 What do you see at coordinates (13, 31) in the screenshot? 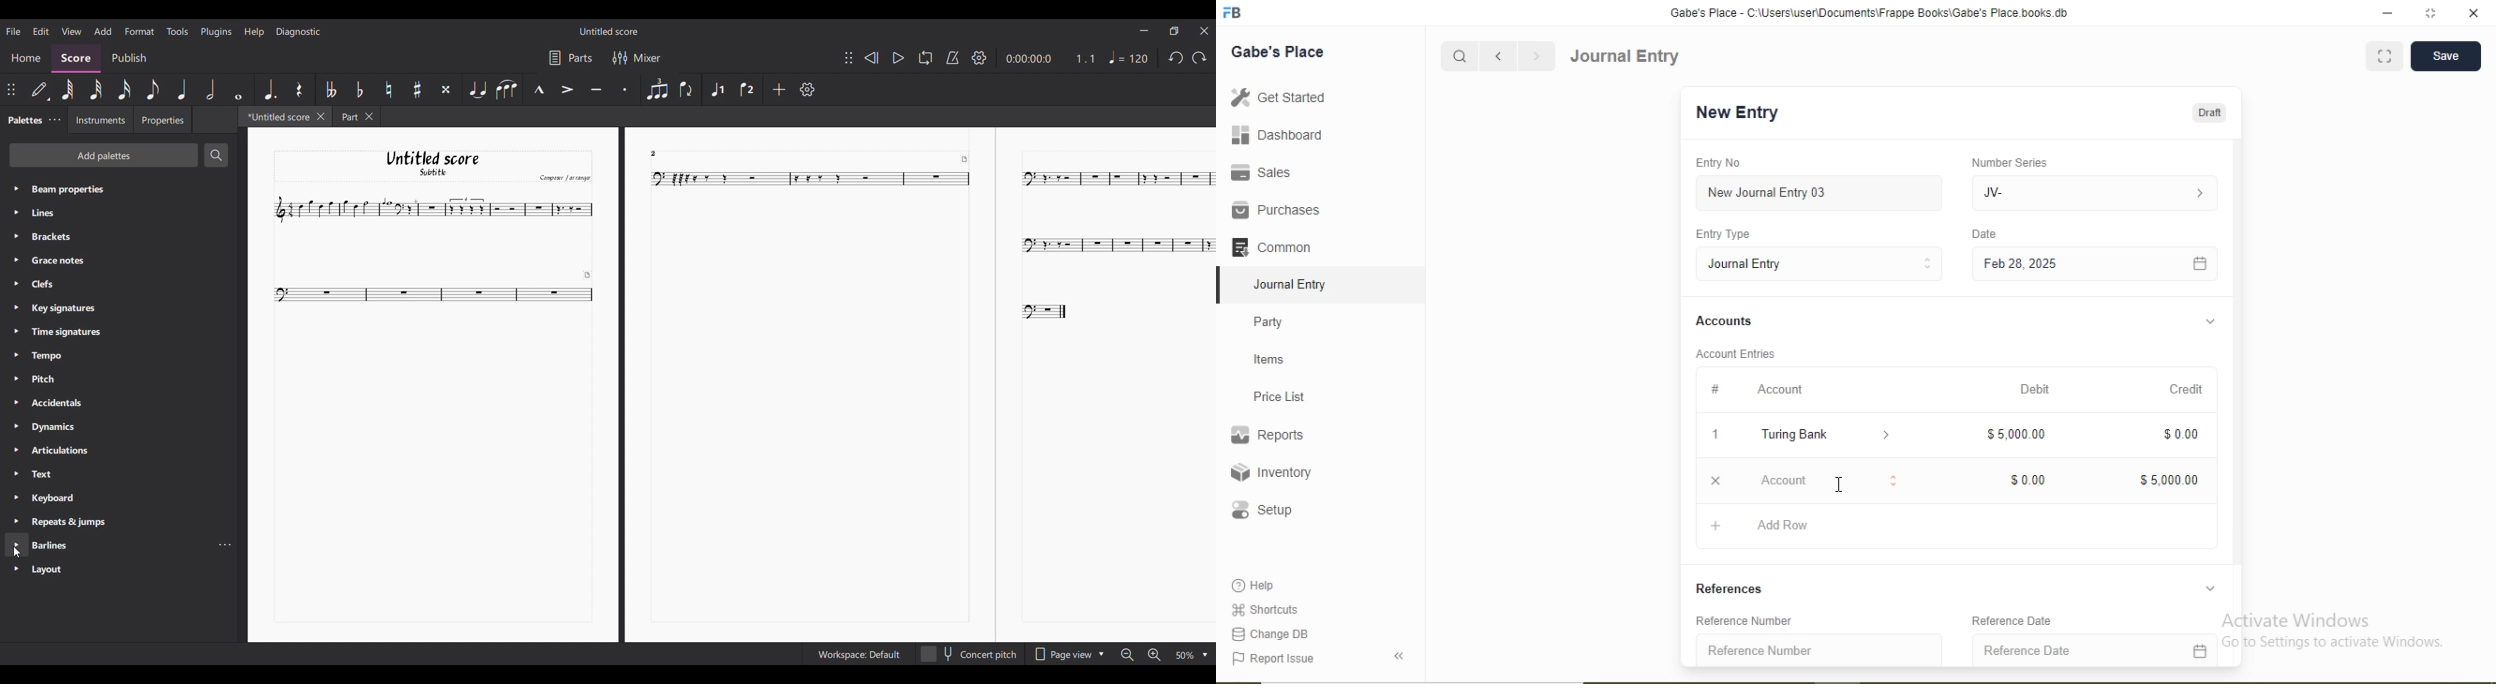
I see `File menu ` at bounding box center [13, 31].